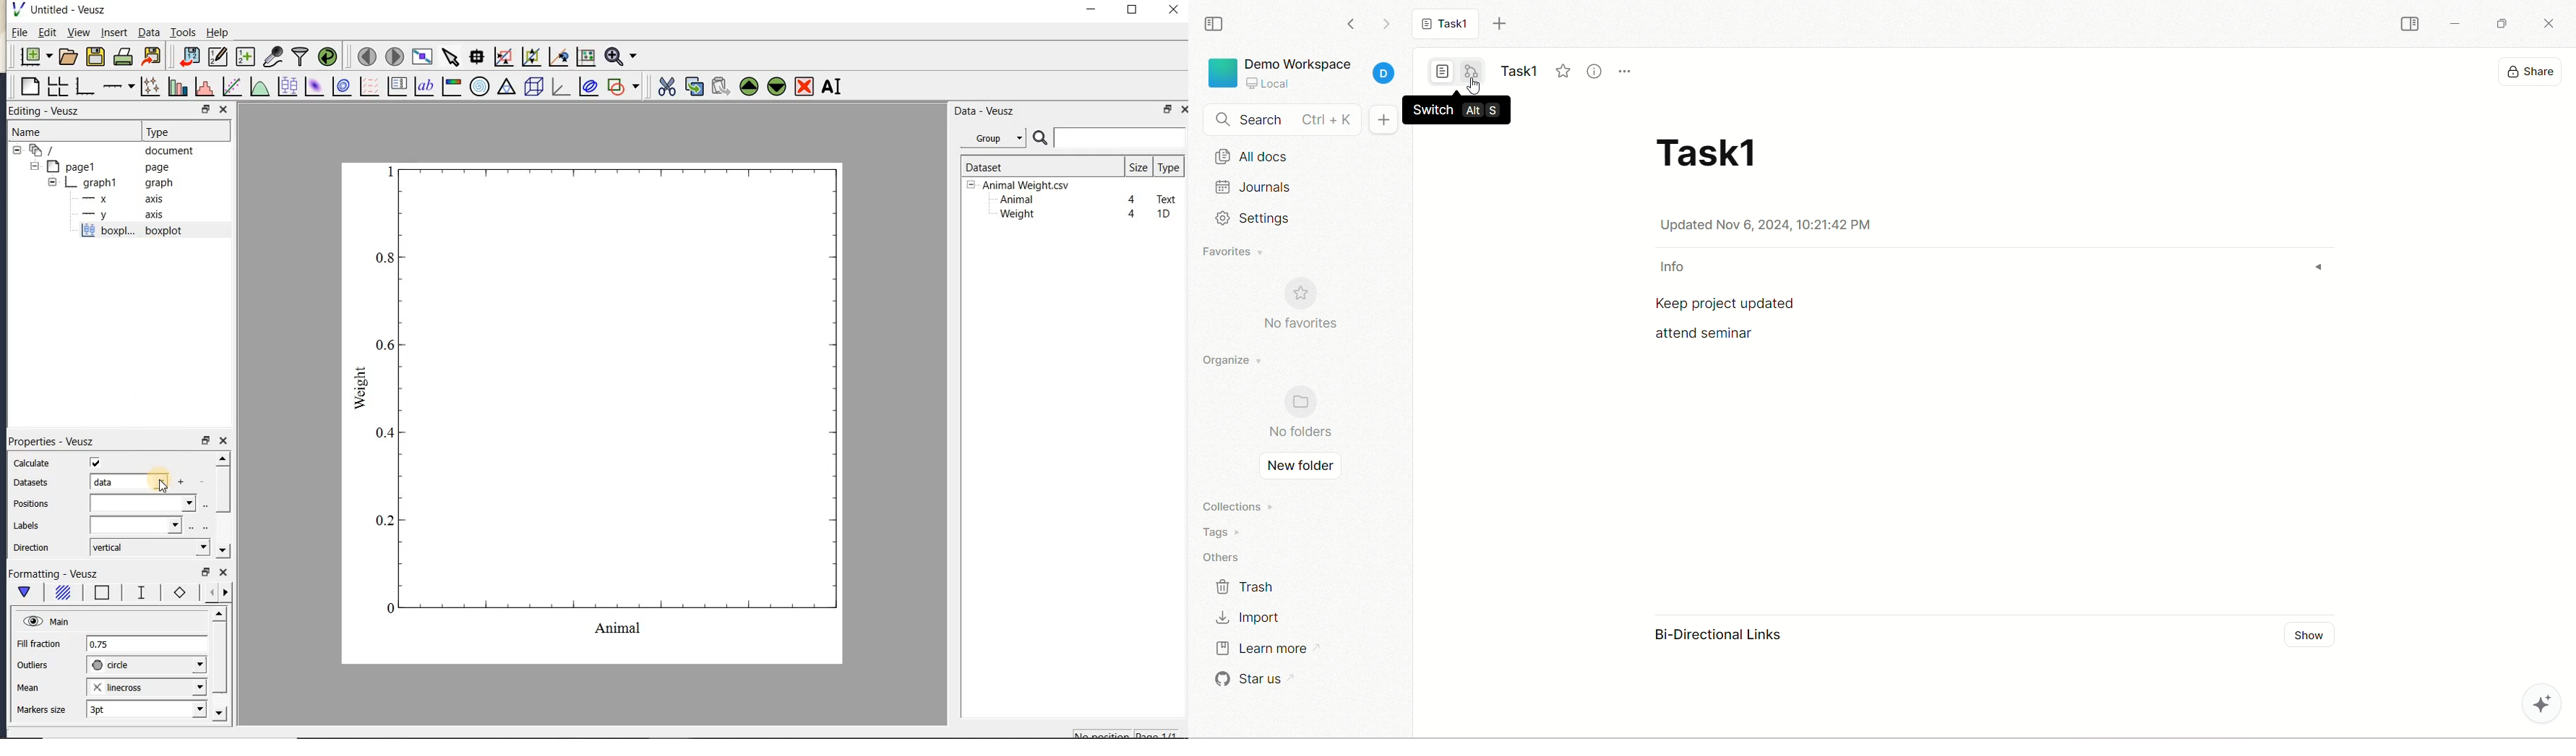 This screenshot has width=2576, height=756. What do you see at coordinates (1468, 72) in the screenshot?
I see `edgeless mode` at bounding box center [1468, 72].